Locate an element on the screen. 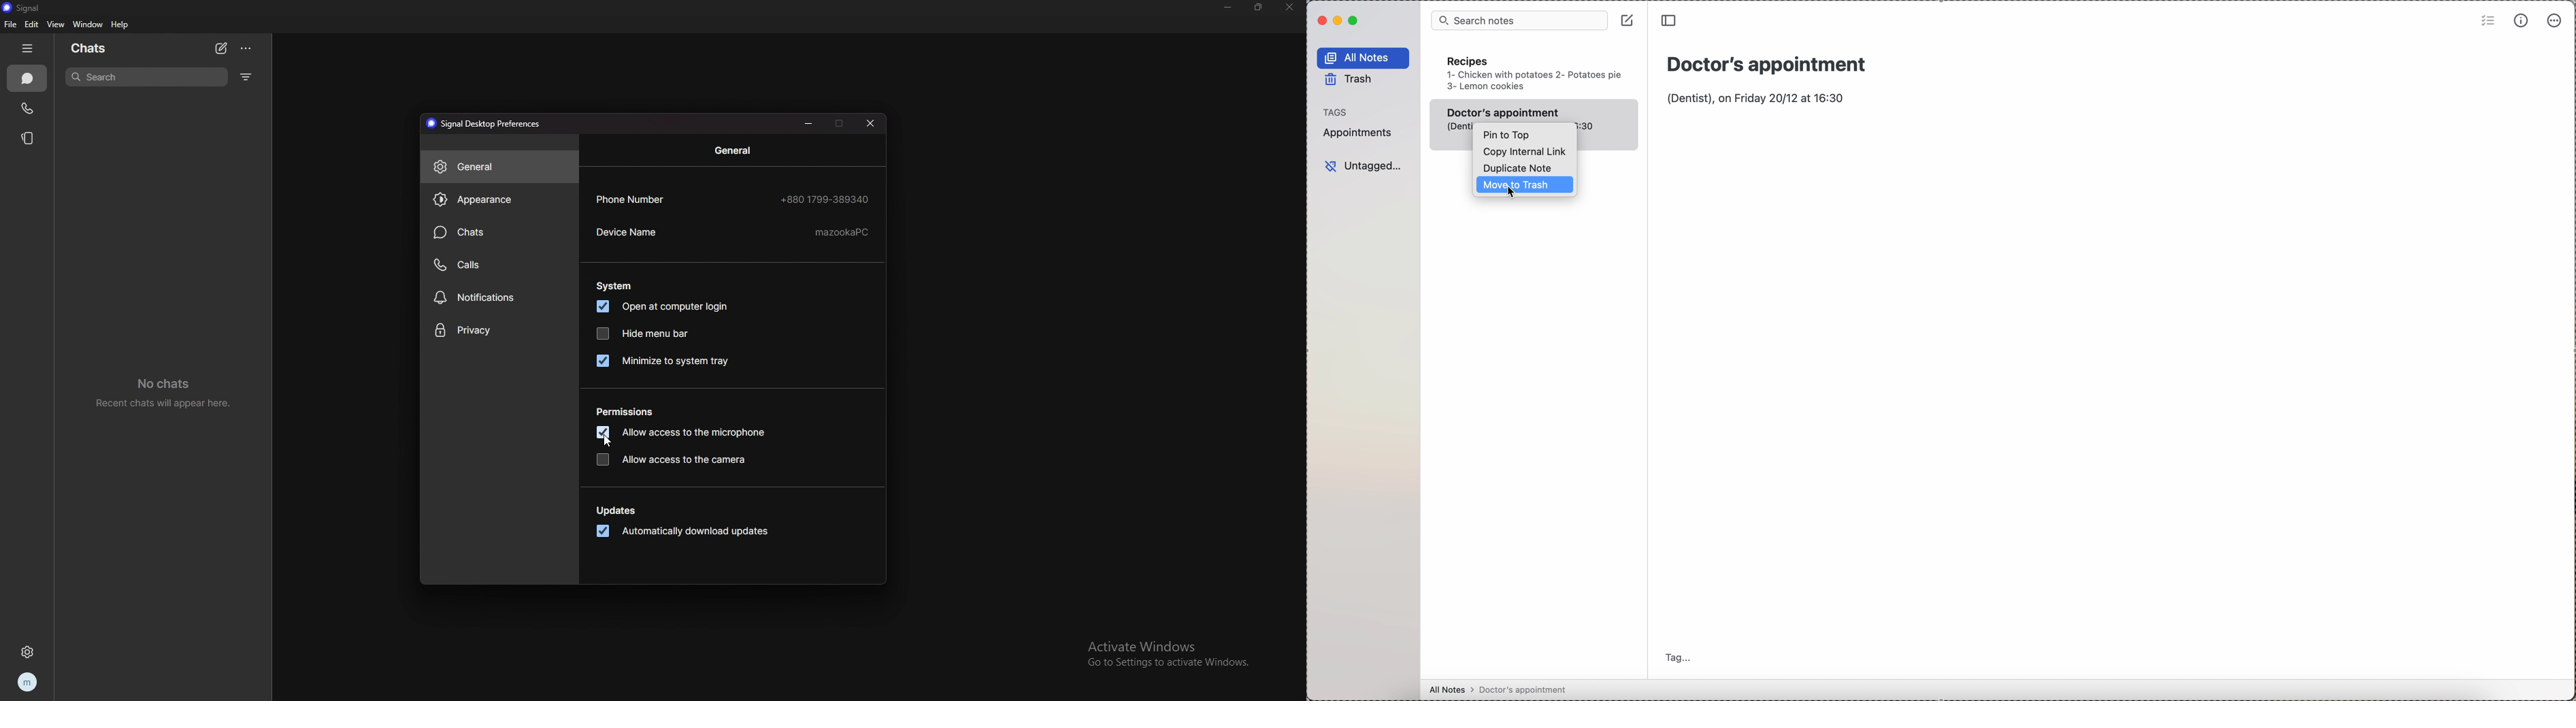  chats is located at coordinates (28, 79).